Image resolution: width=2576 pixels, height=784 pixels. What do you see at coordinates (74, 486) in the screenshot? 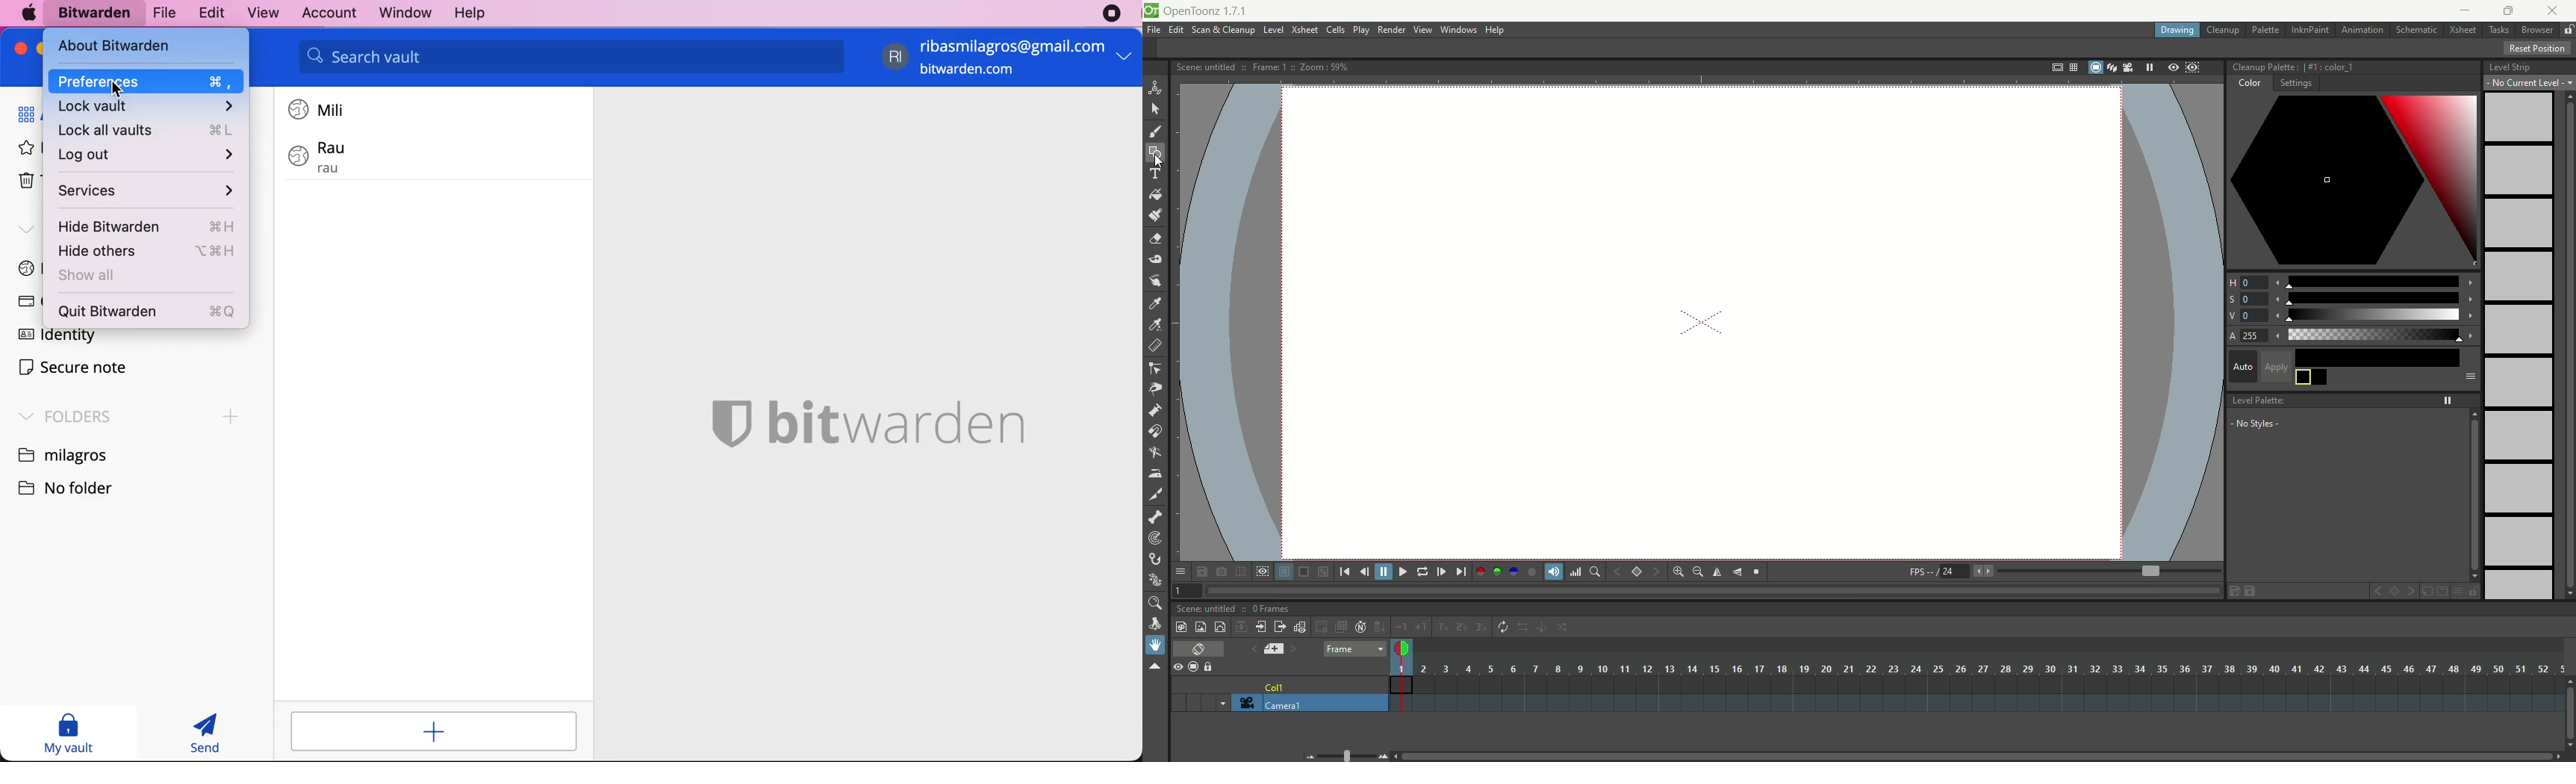
I see `no folder` at bounding box center [74, 486].